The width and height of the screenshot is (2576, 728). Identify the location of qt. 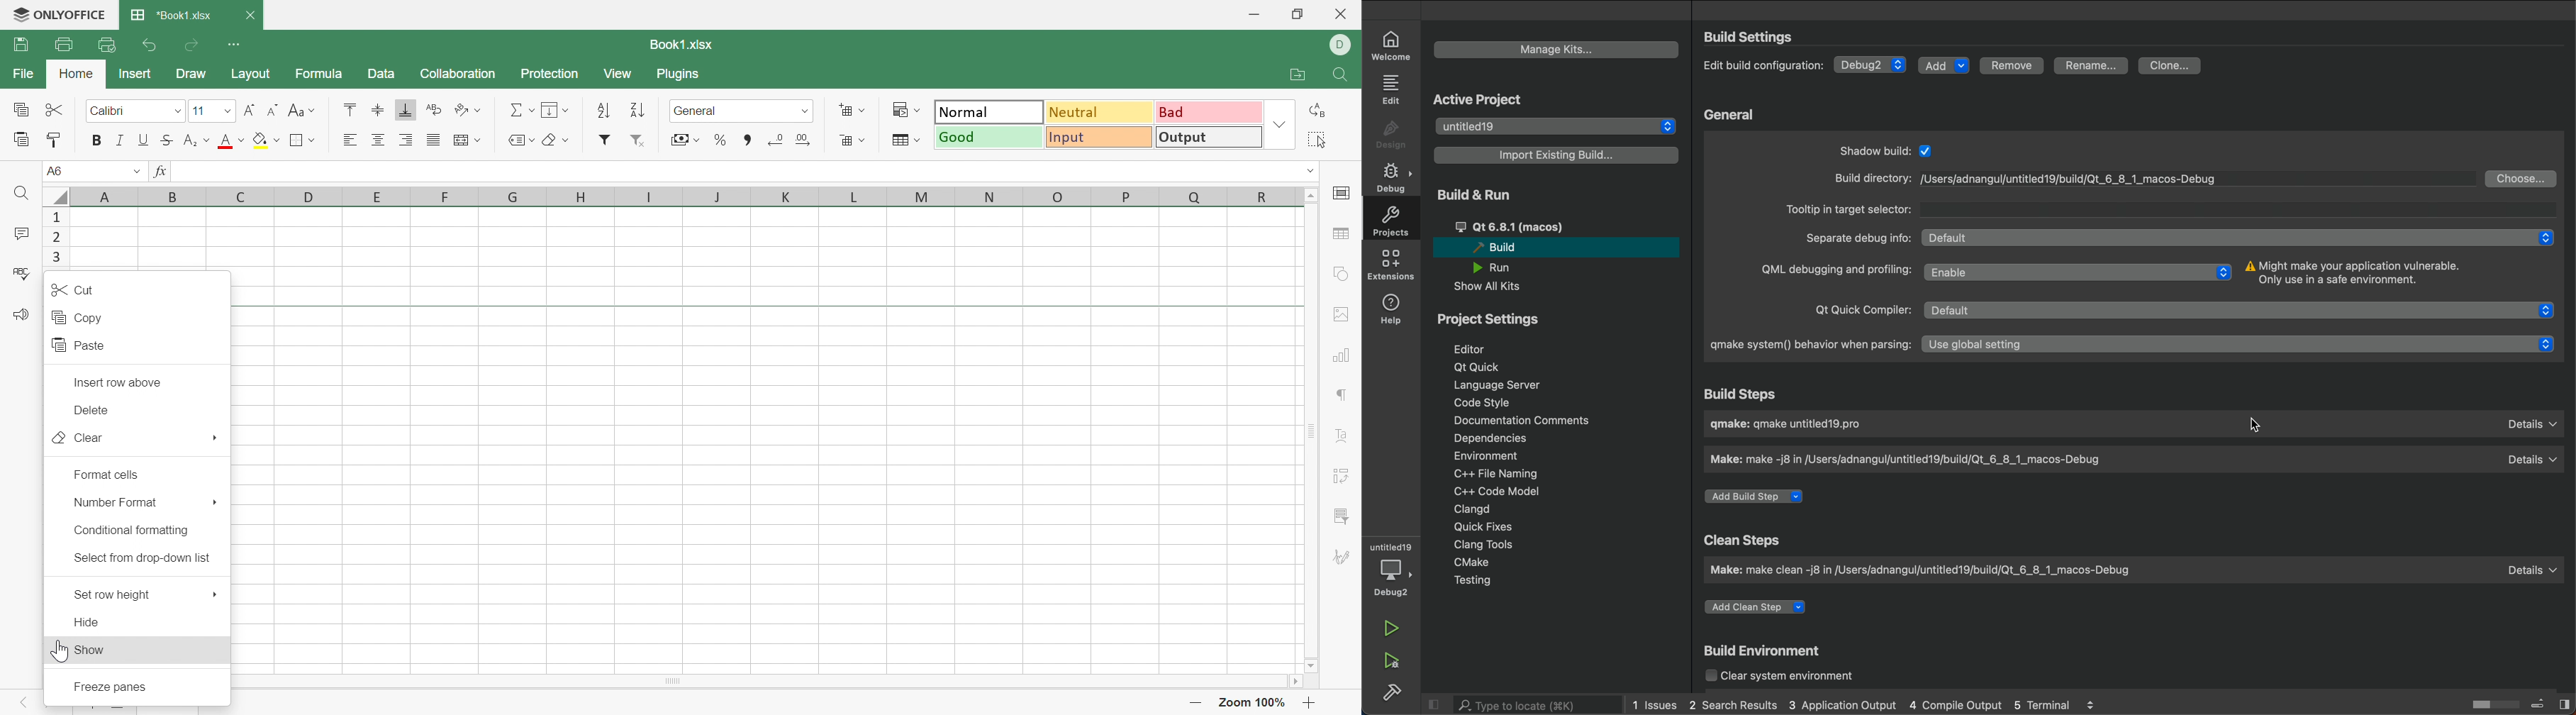
(1531, 227).